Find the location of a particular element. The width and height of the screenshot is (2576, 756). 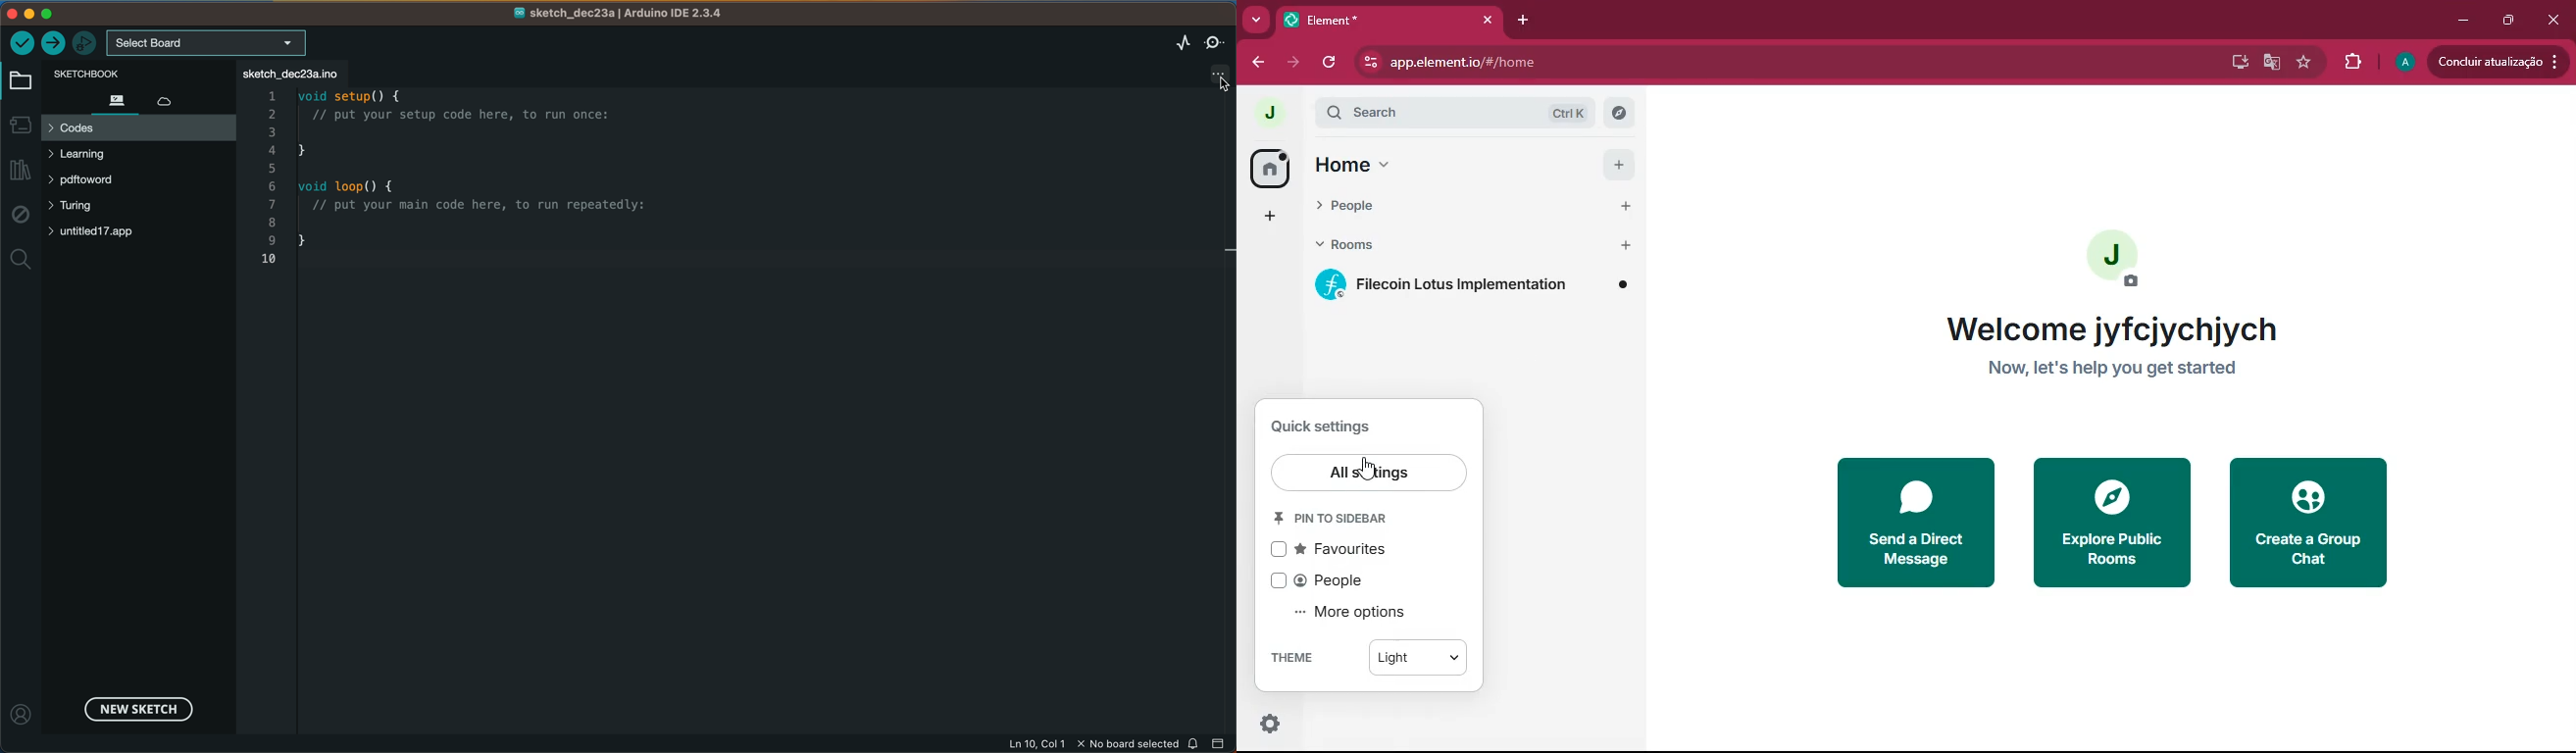

favourites is located at coordinates (1342, 551).